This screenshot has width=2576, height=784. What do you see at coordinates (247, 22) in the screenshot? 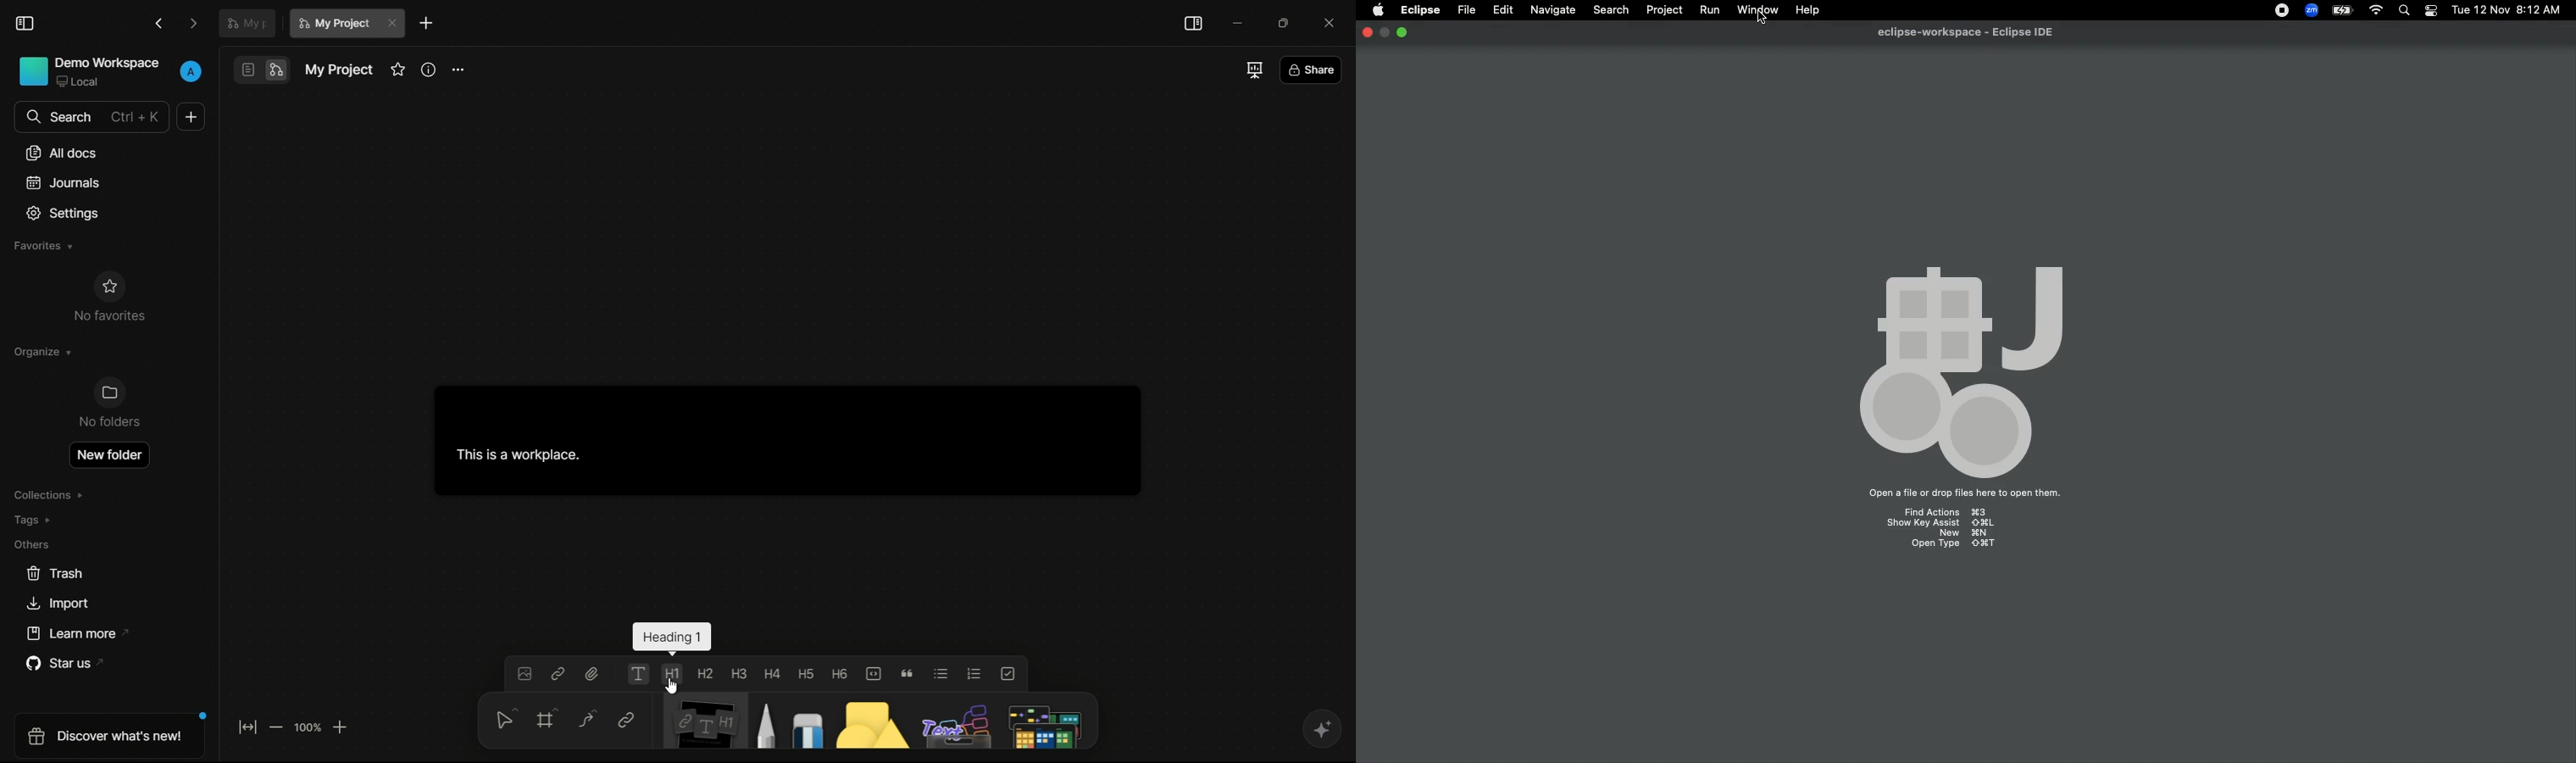
I see `document tab` at bounding box center [247, 22].